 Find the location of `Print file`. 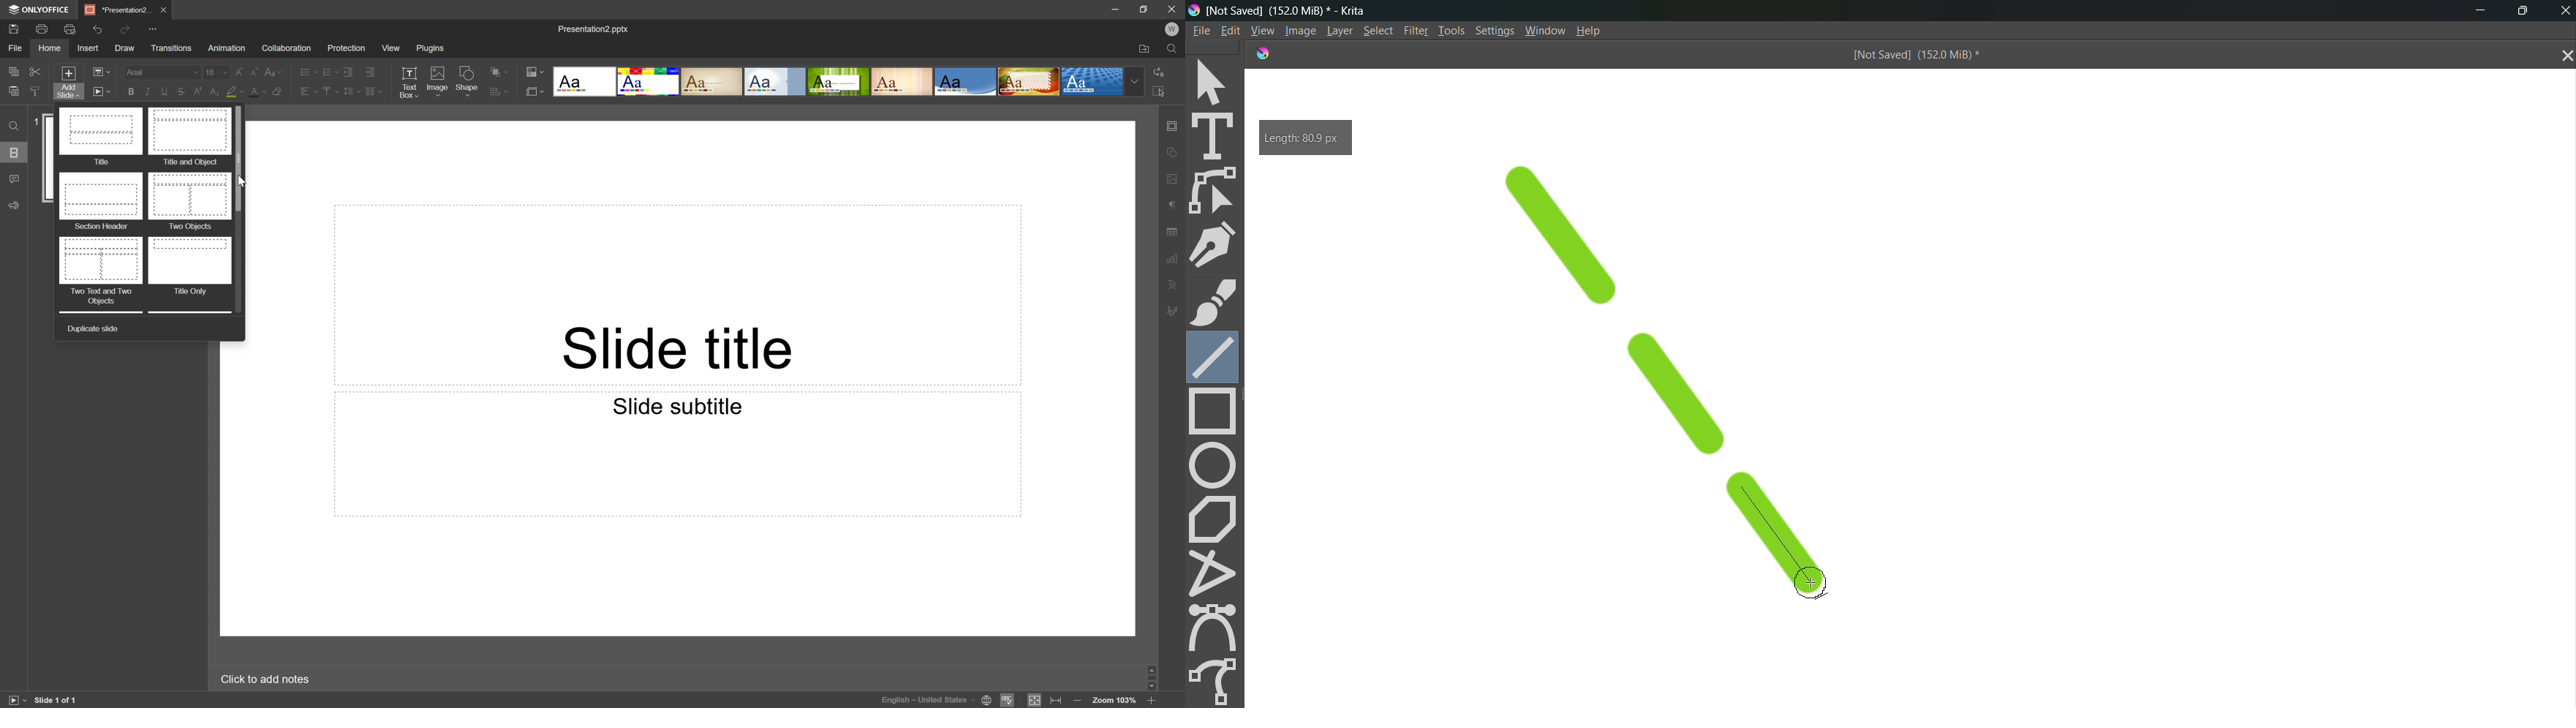

Print file is located at coordinates (42, 29).